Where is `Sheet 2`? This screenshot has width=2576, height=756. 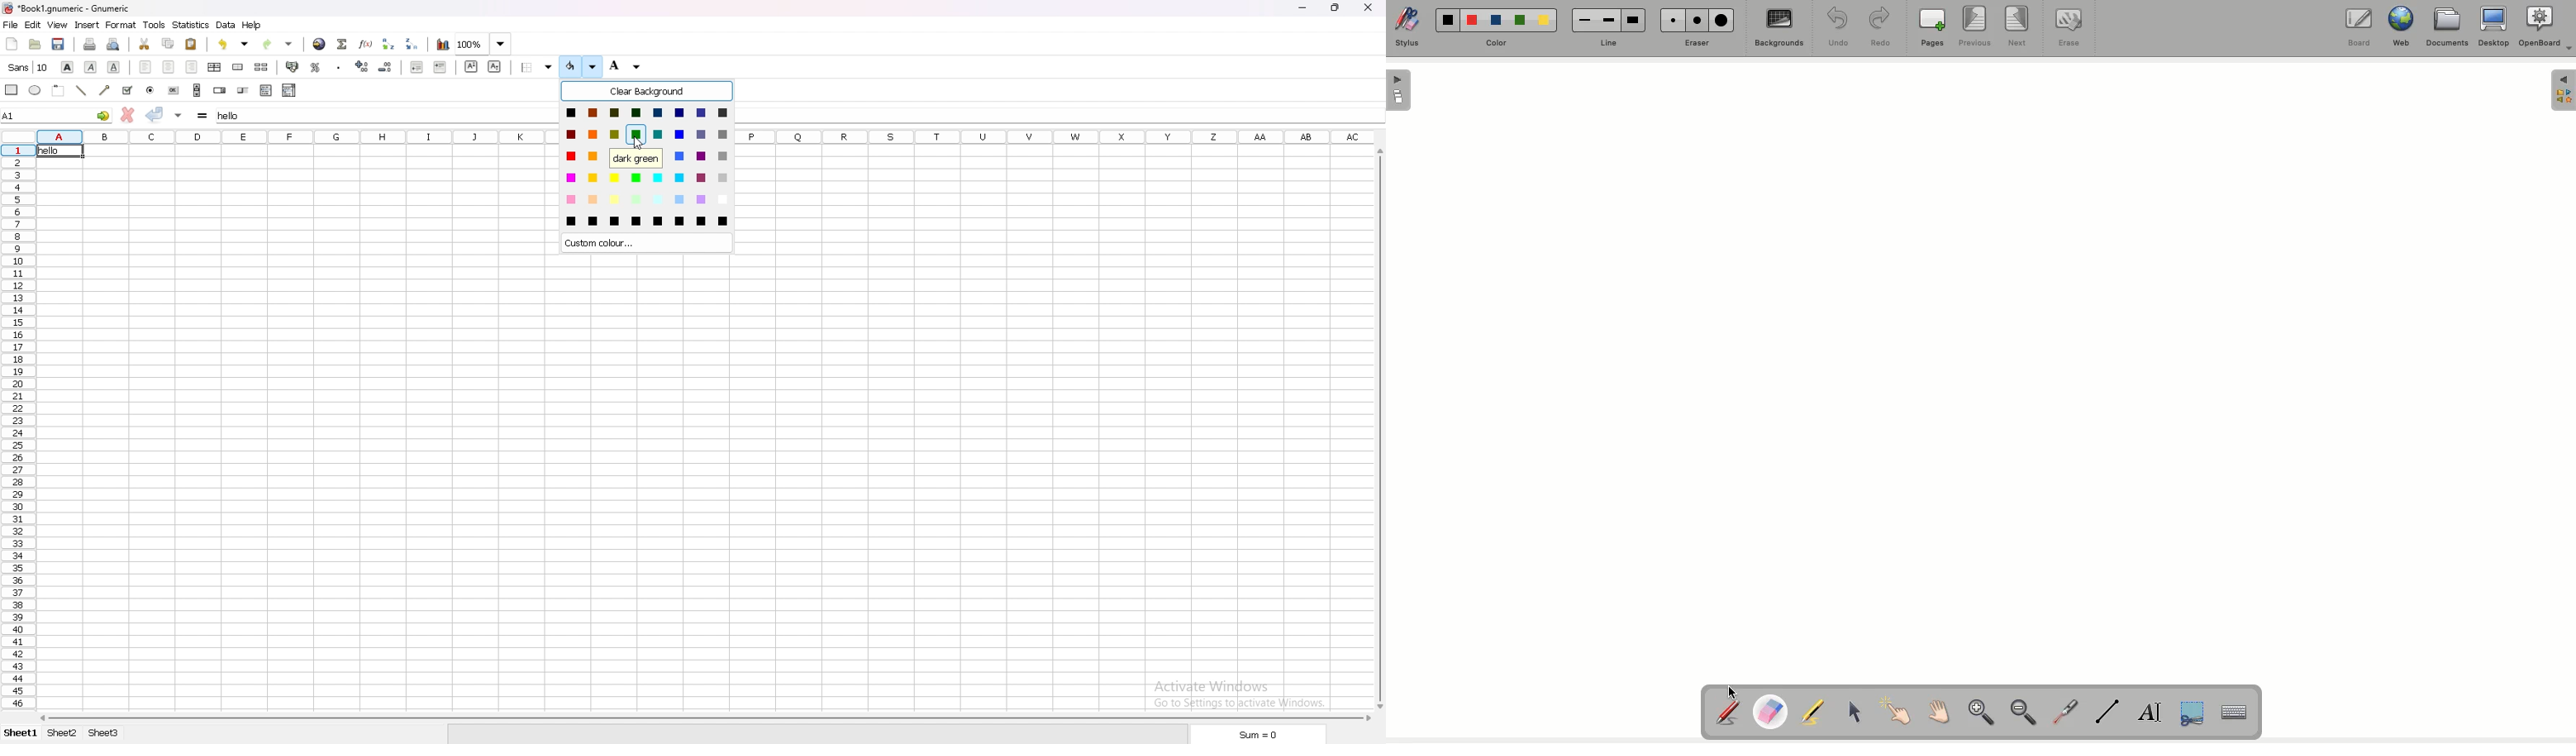
Sheet 2 is located at coordinates (64, 735).